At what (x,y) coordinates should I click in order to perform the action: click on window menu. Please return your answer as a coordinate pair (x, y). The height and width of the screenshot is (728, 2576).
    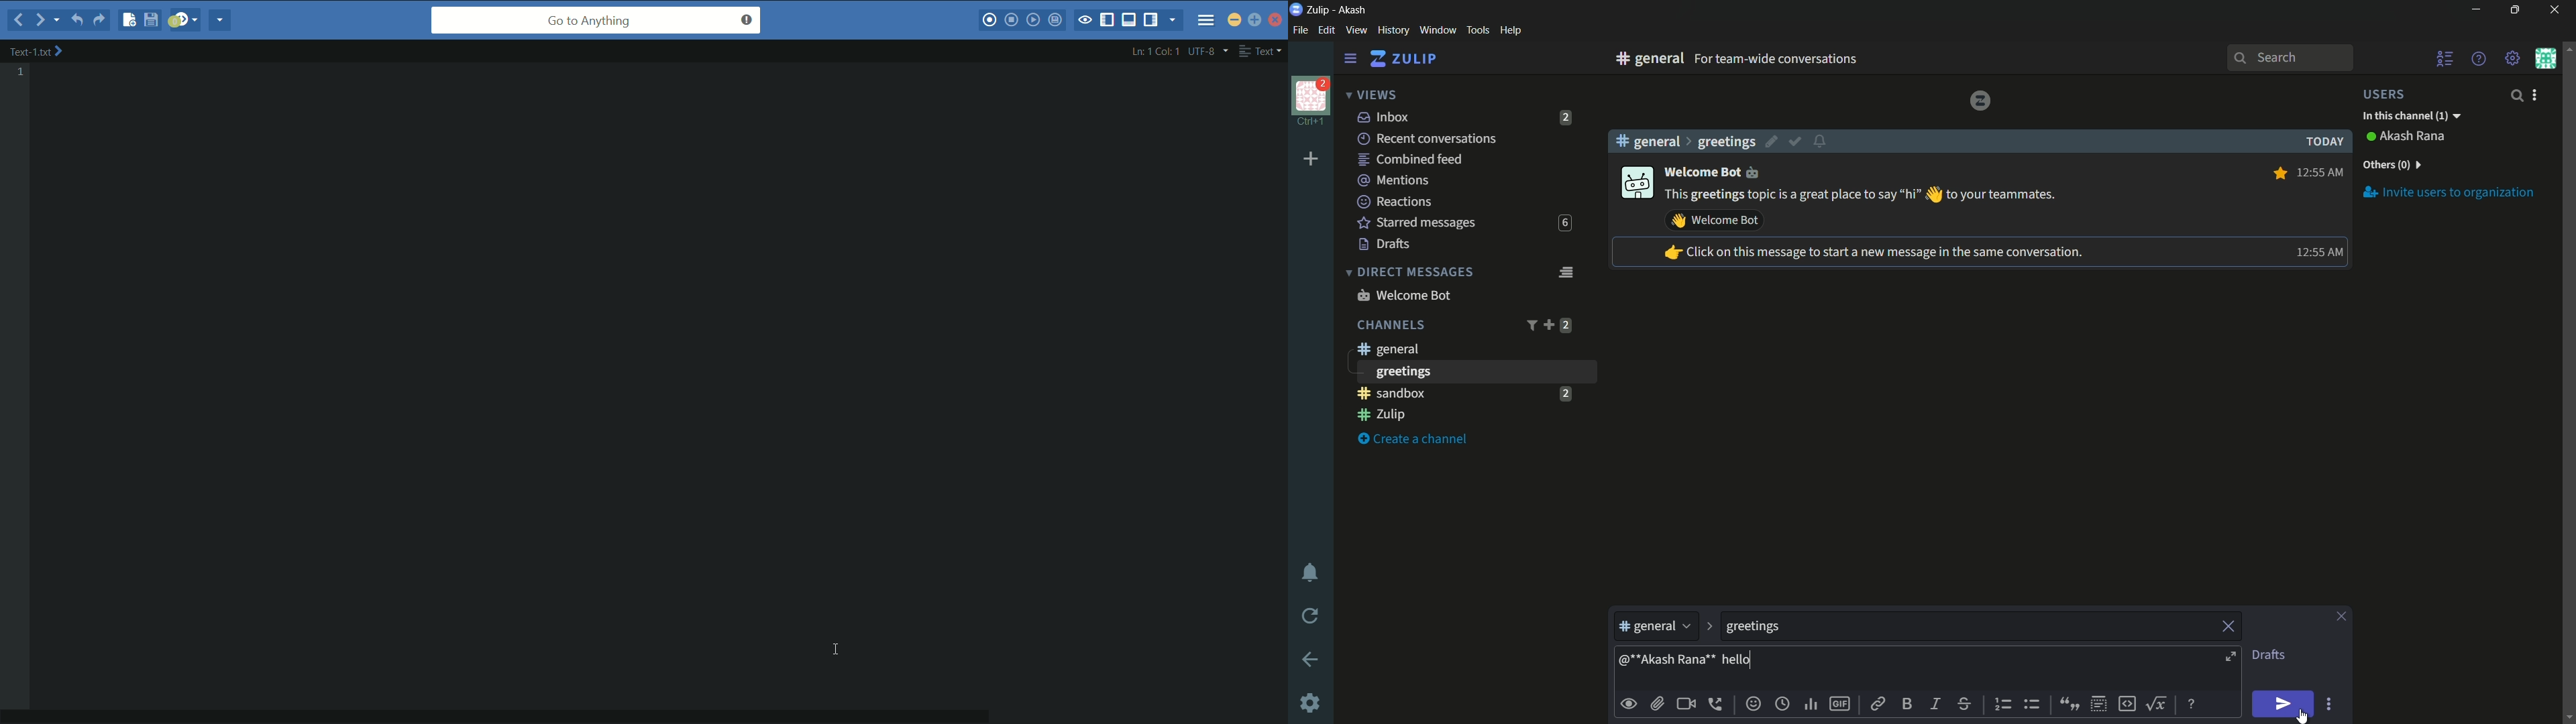
    Looking at the image, I should click on (1438, 30).